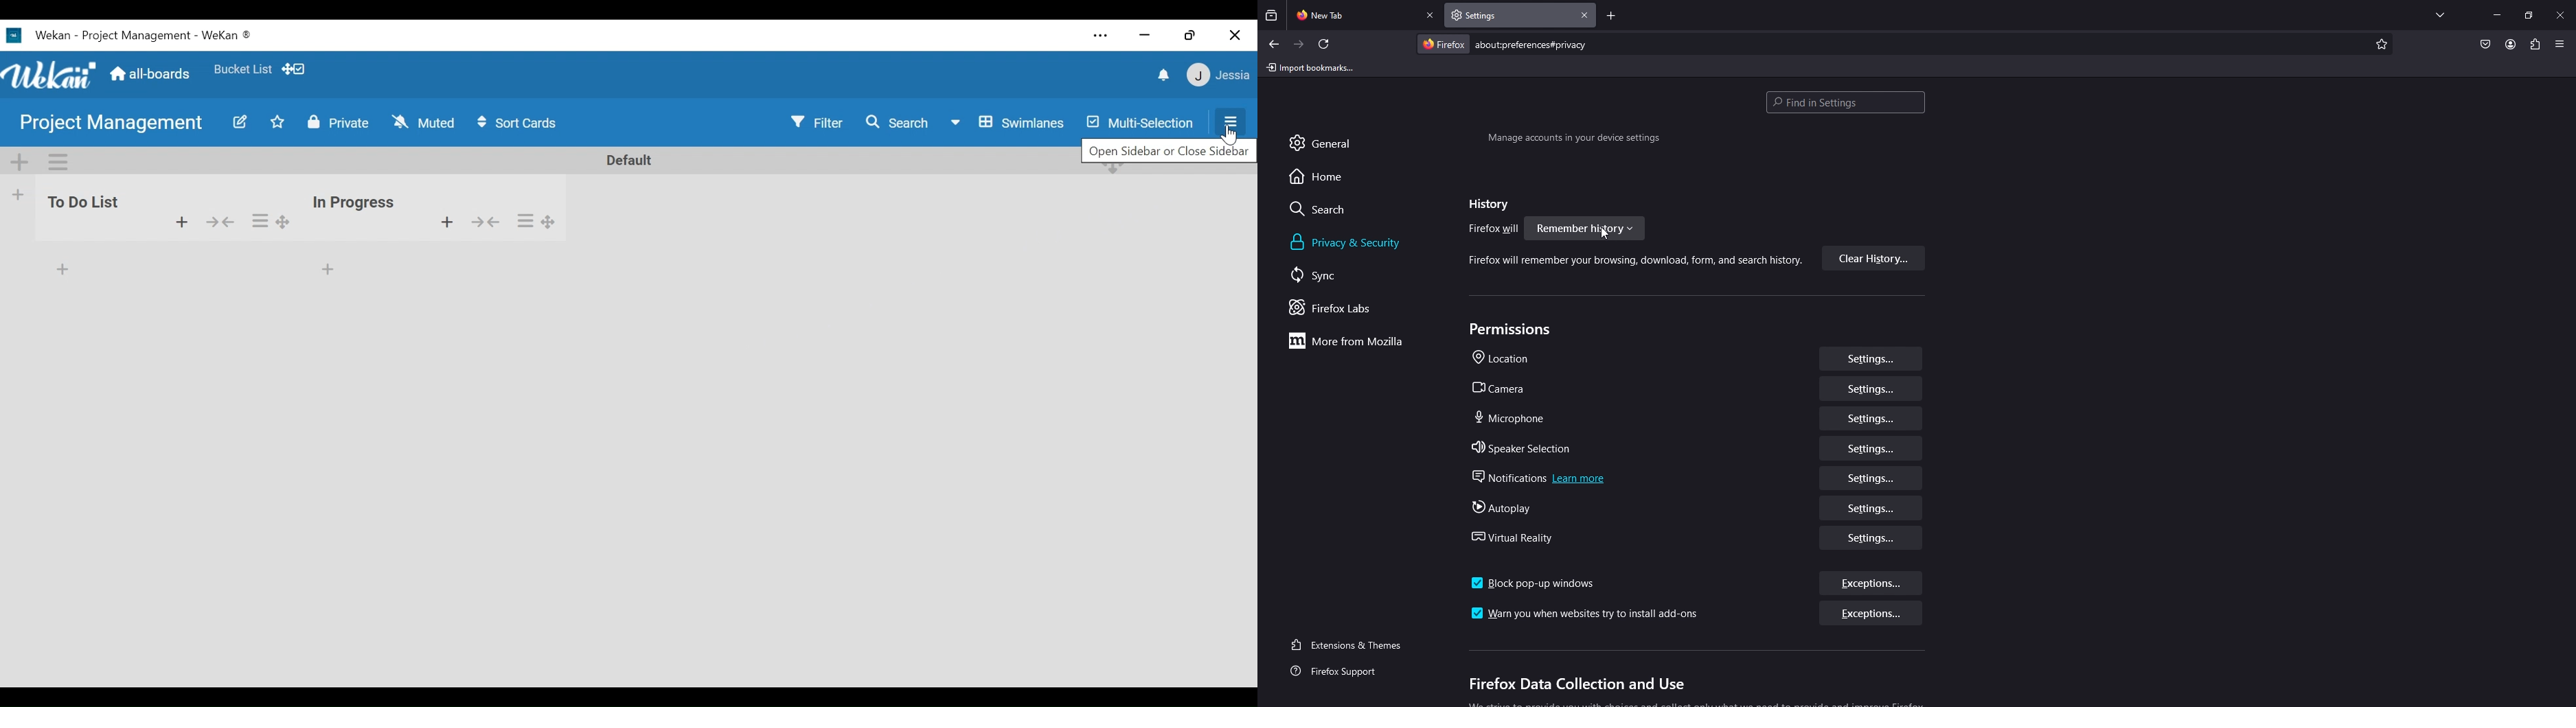 The height and width of the screenshot is (728, 2576). I want to click on virtual reality, so click(1519, 537).